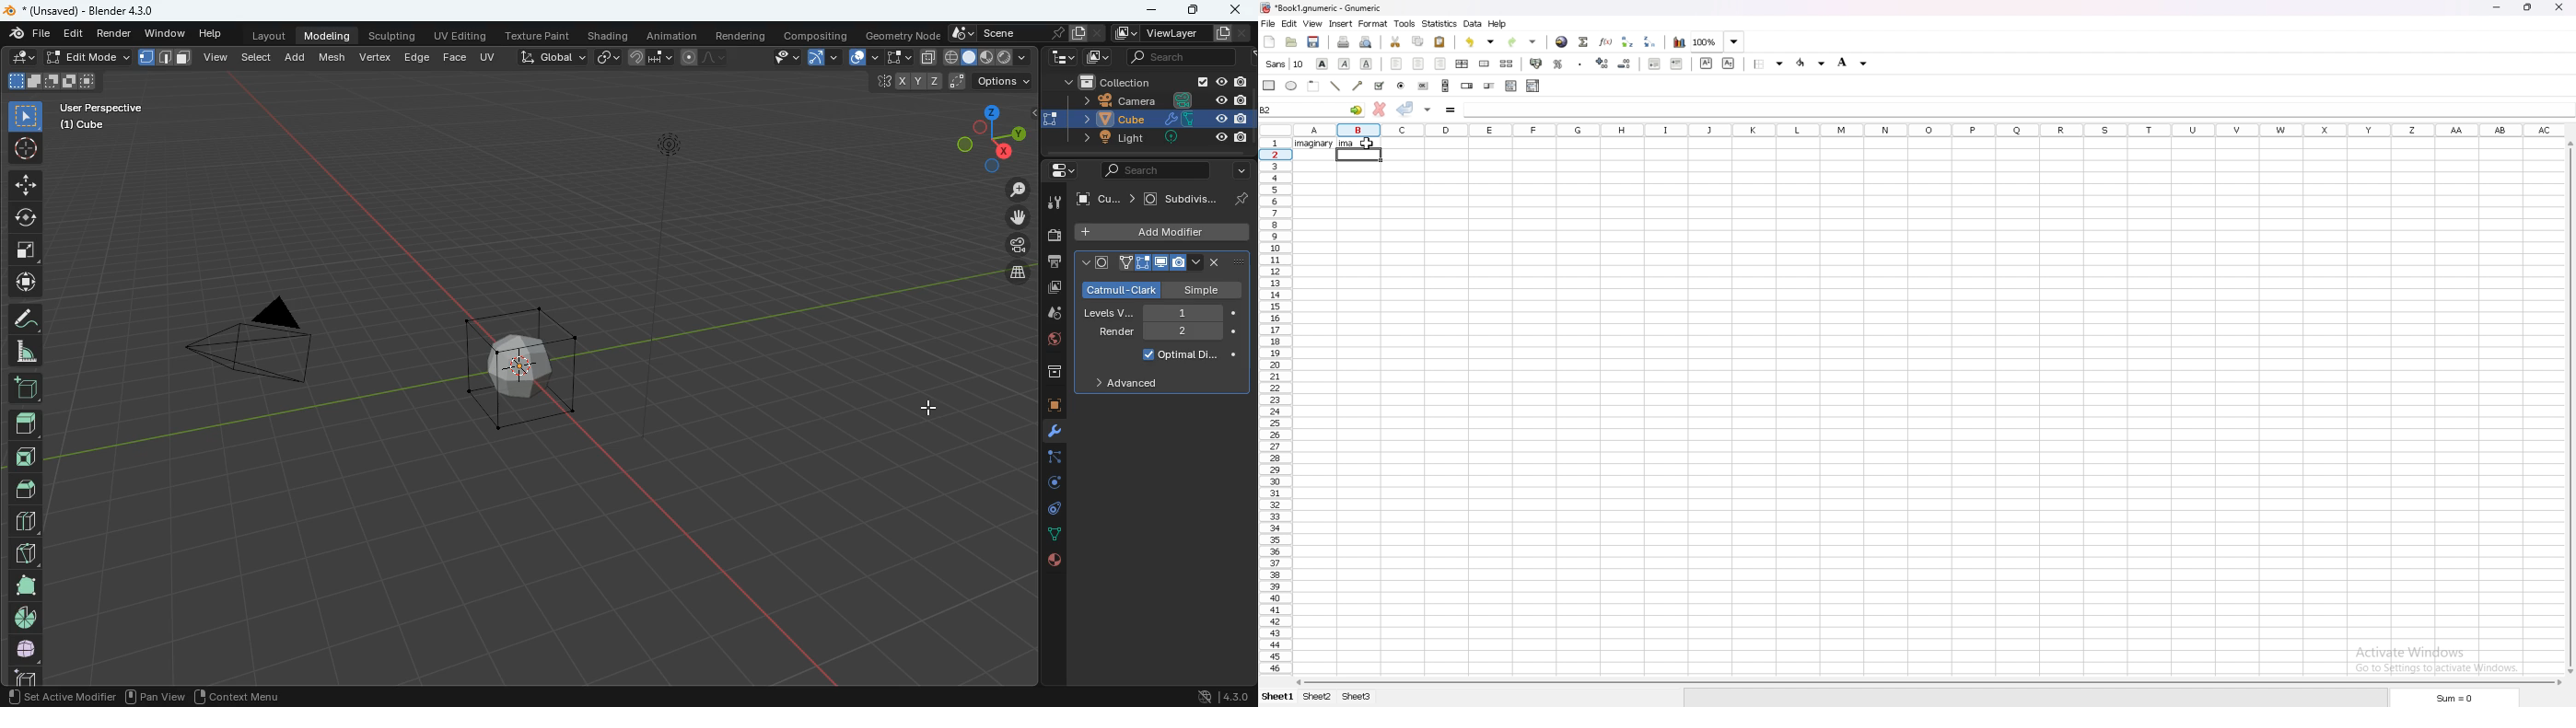  I want to click on word, so click(1314, 144).